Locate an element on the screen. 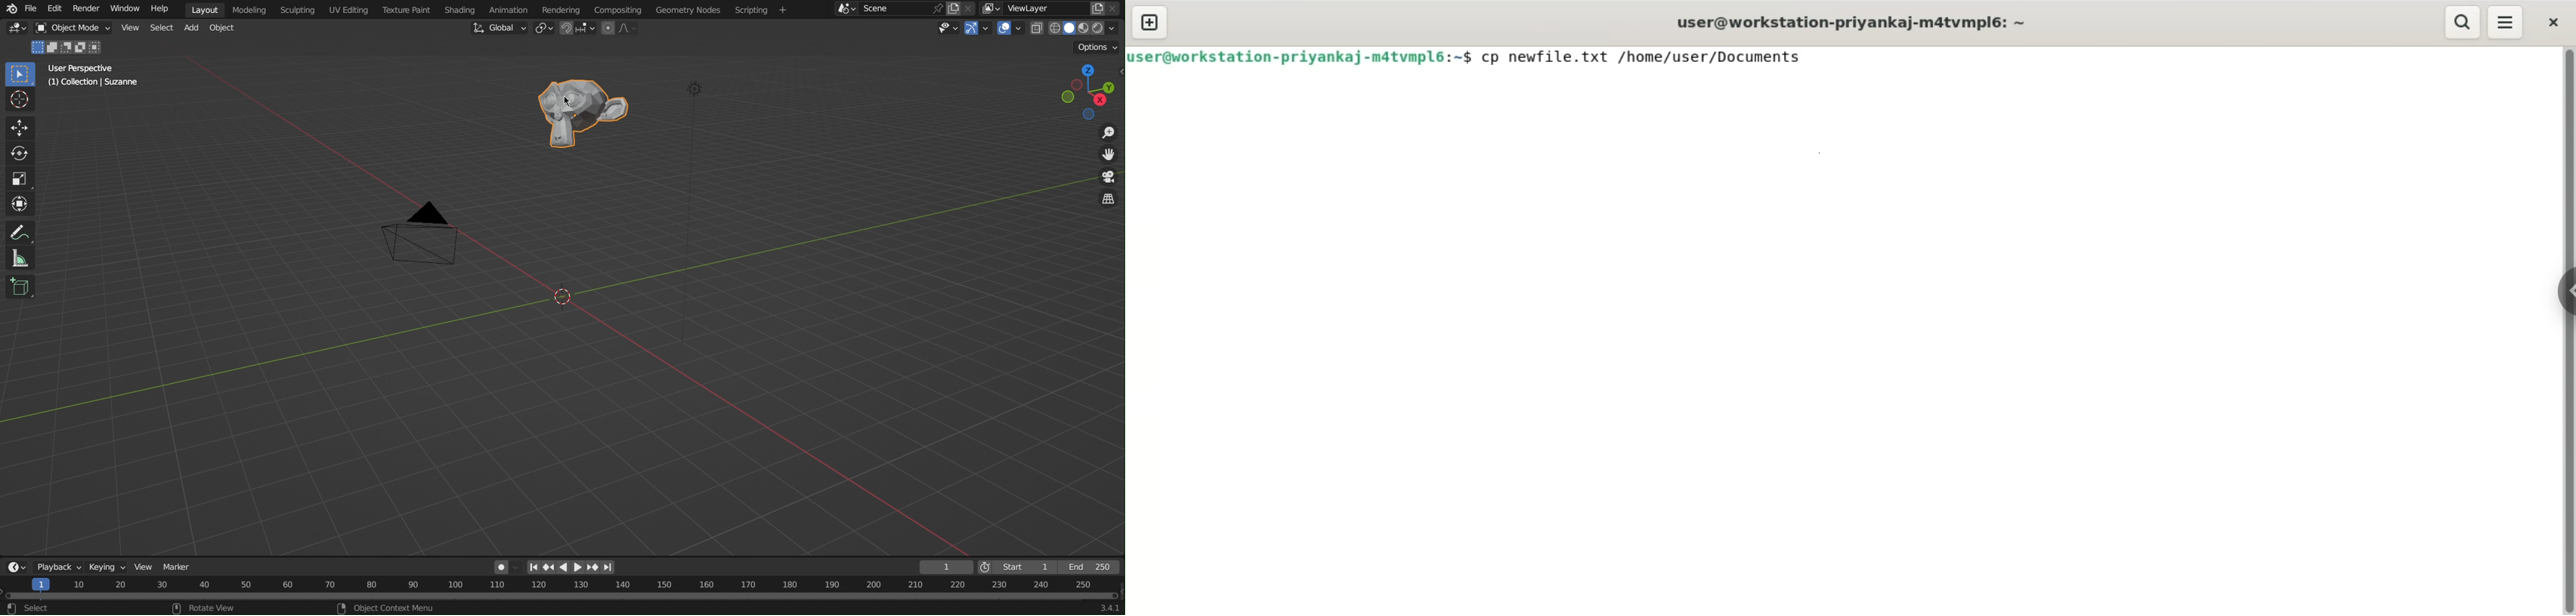 The height and width of the screenshot is (616, 2576). ViewLayer is located at coordinates (1044, 9).